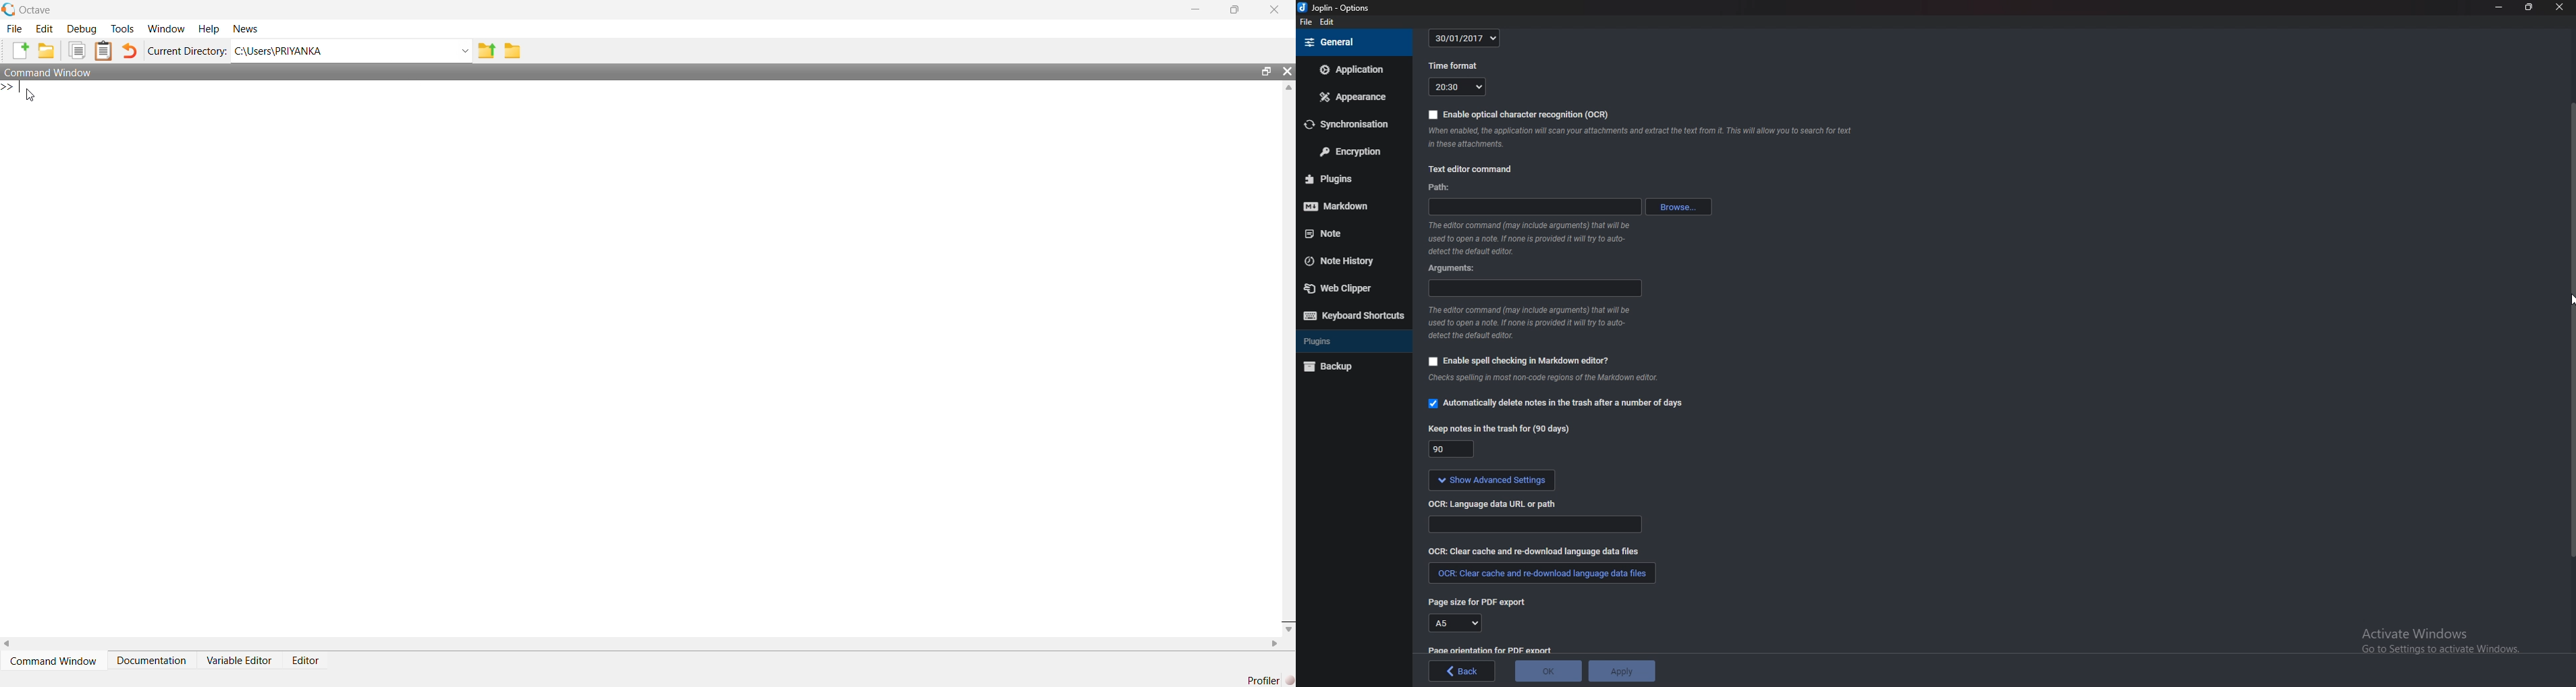 Image resolution: width=2576 pixels, height=700 pixels. Describe the element at coordinates (2571, 329) in the screenshot. I see `Scroll bar` at that location.